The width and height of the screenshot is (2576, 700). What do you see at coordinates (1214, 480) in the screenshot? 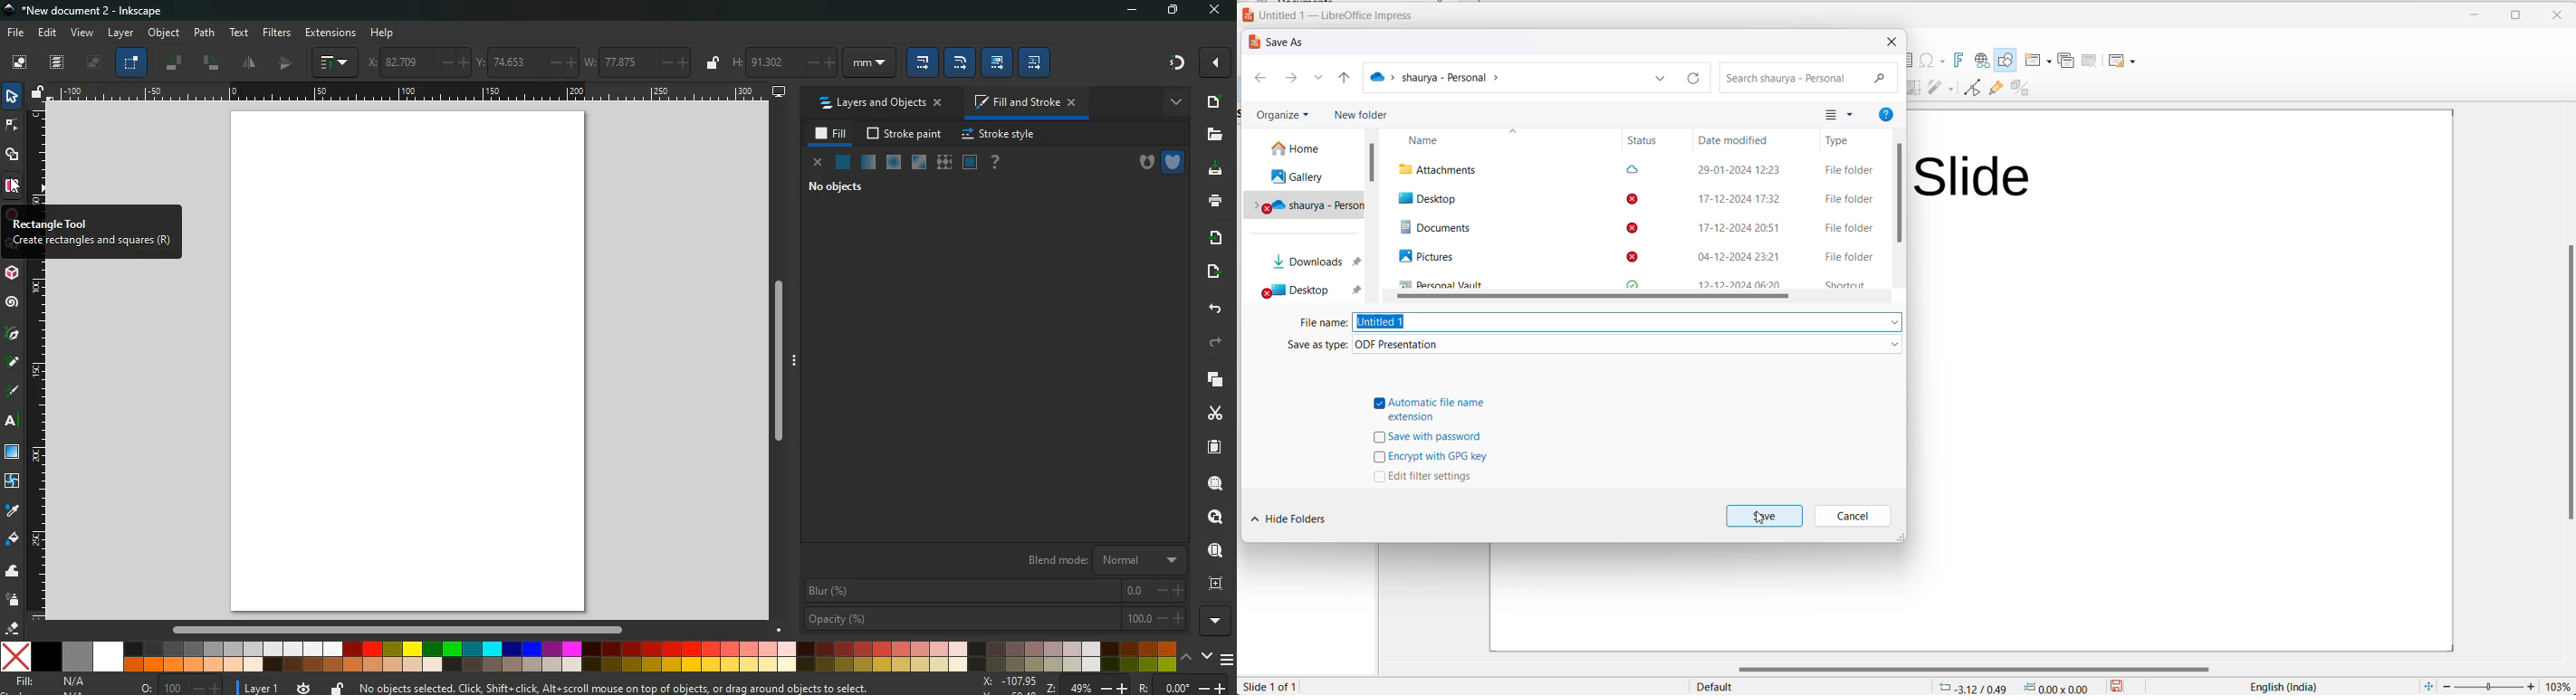
I see `search` at bounding box center [1214, 480].